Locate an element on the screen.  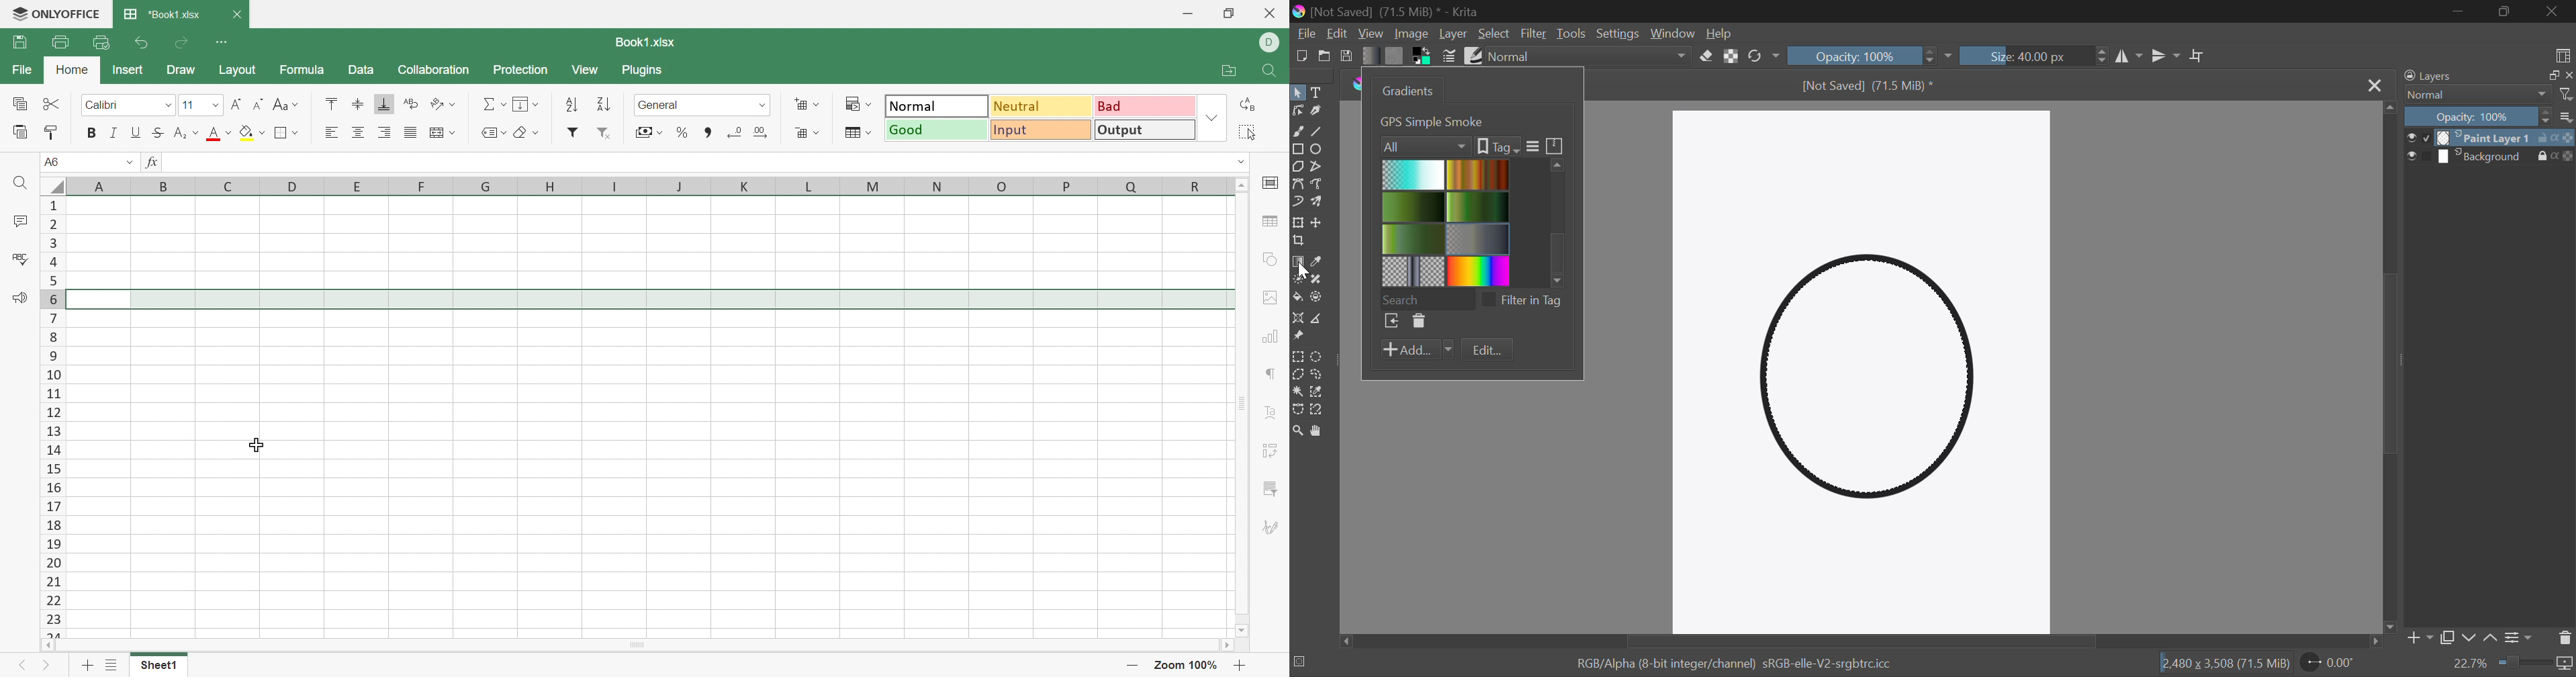
Clear is located at coordinates (528, 133).